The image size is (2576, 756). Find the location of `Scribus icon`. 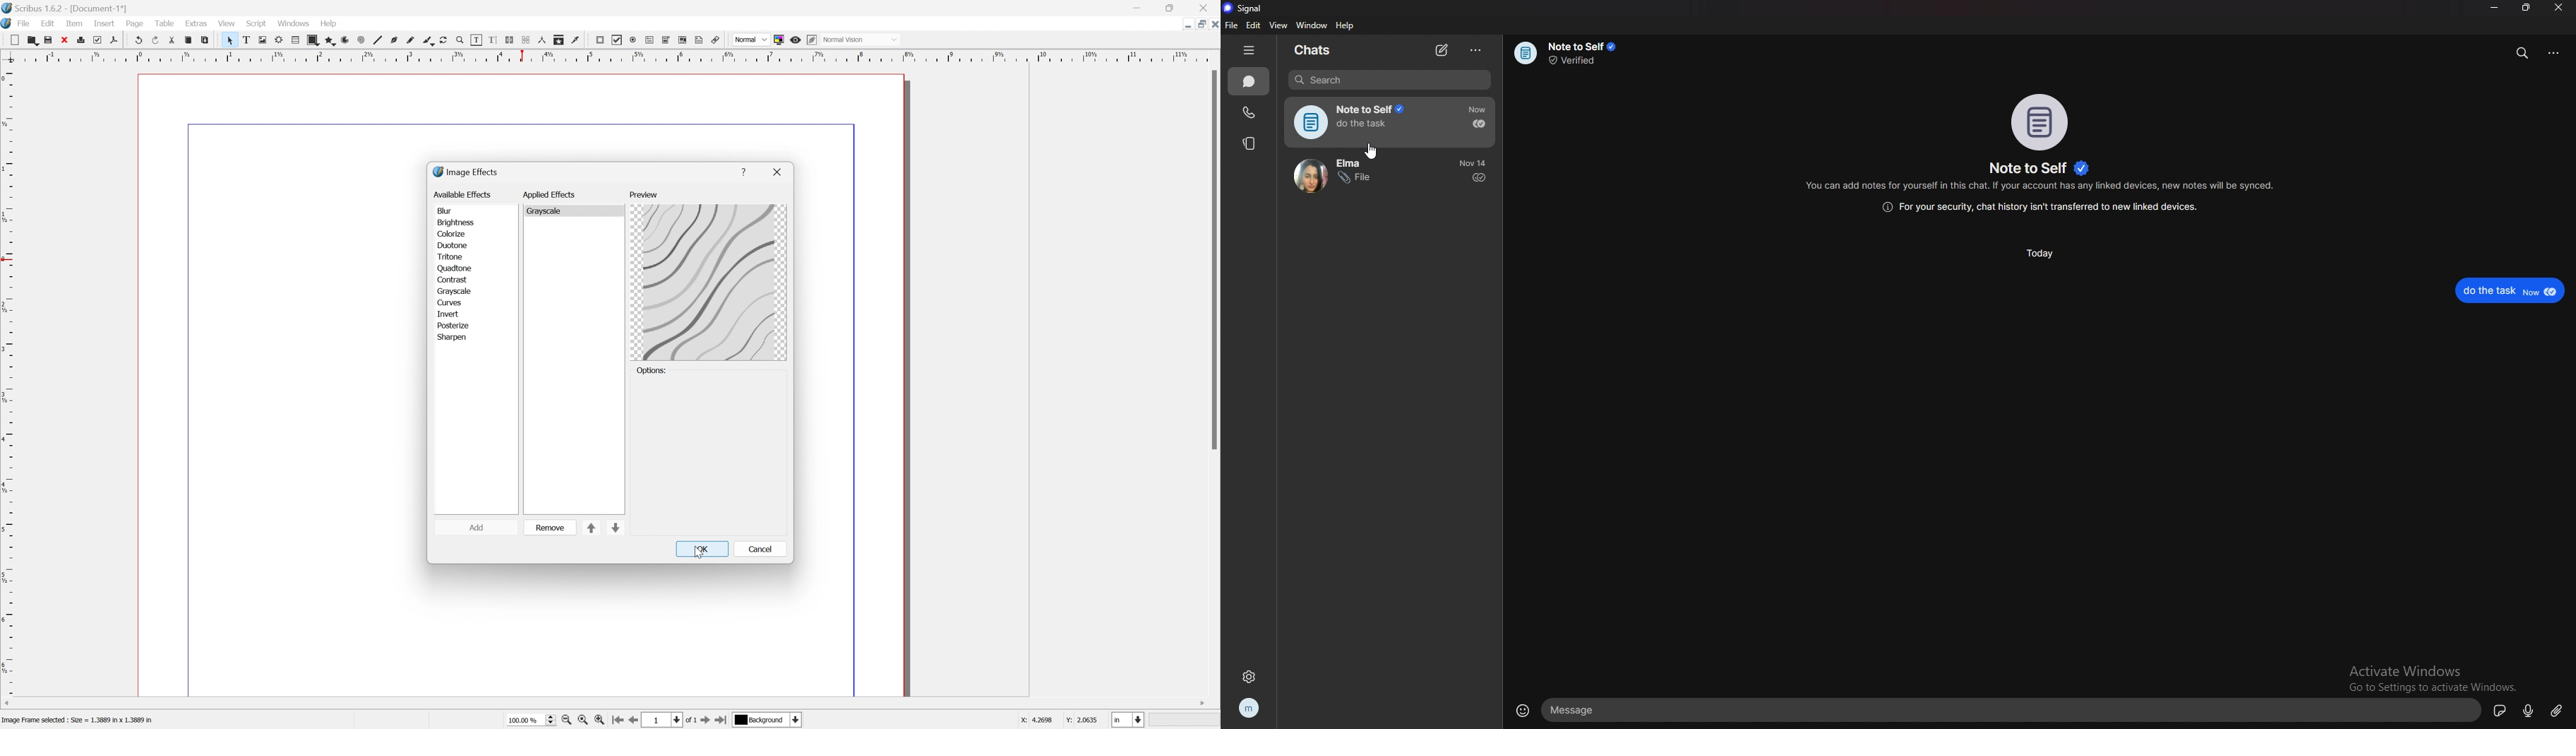

Scribus icon is located at coordinates (8, 23).